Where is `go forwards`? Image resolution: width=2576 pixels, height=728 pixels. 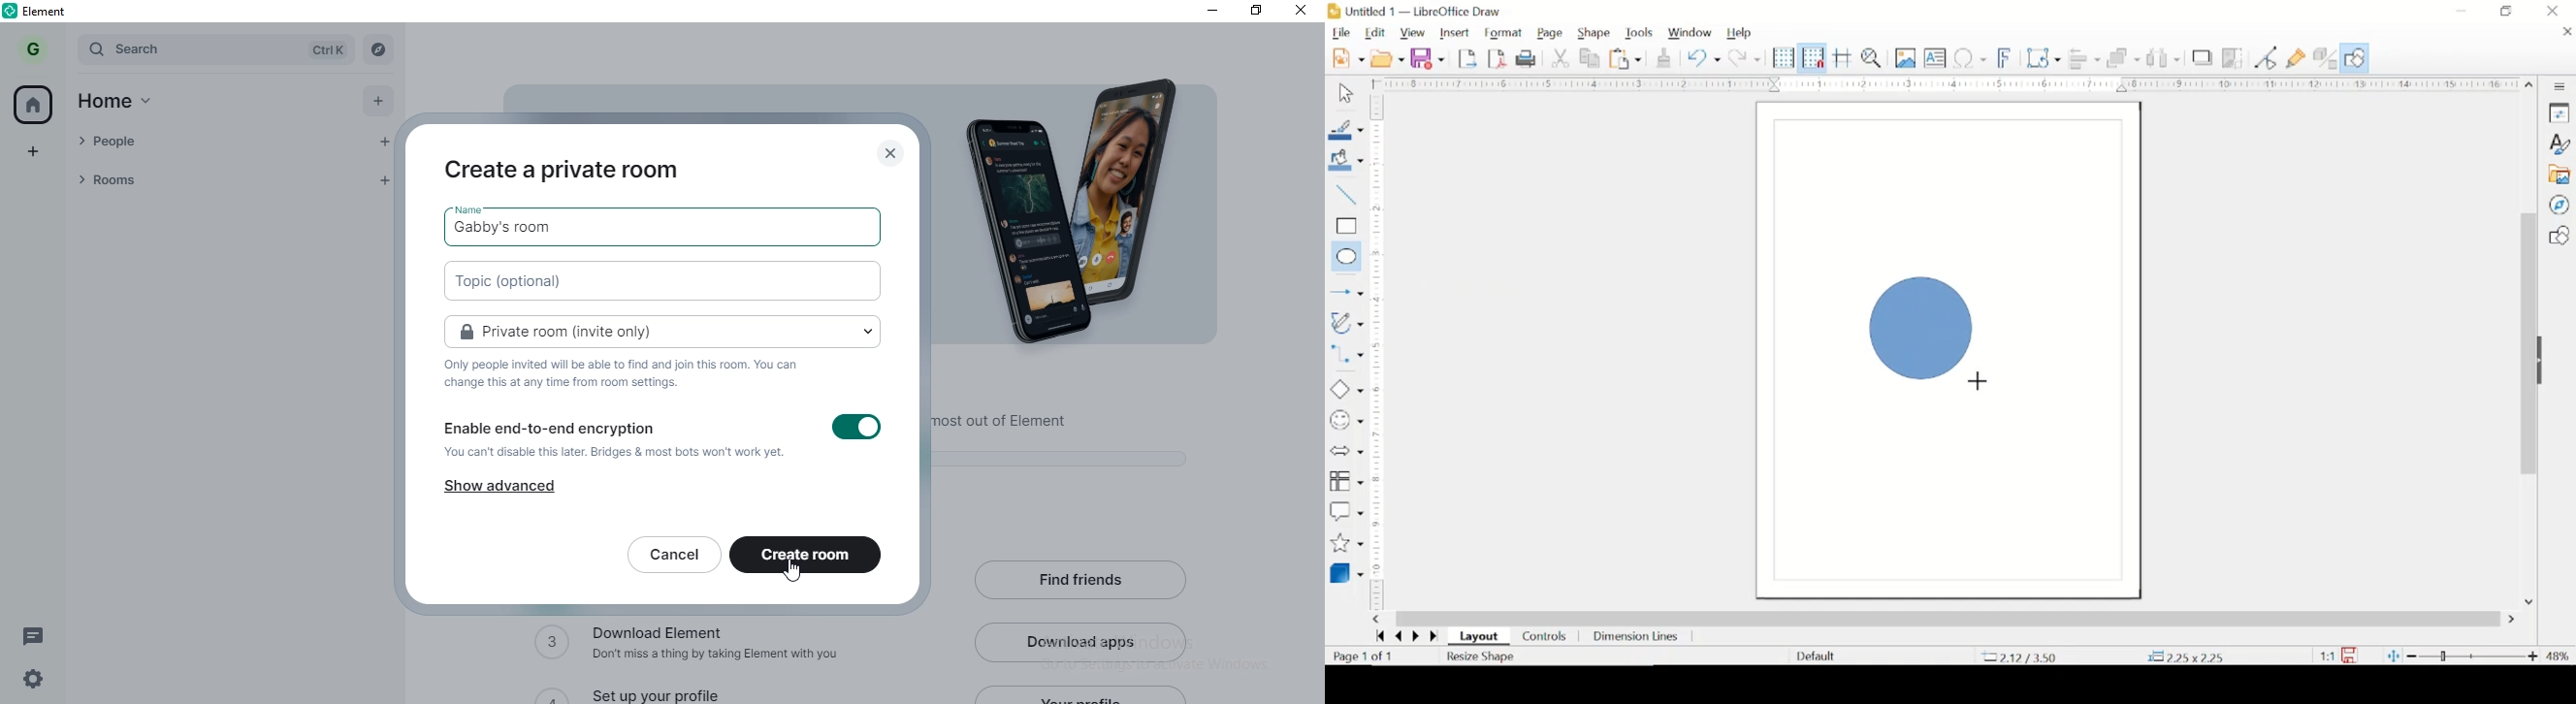 go forwards is located at coordinates (1432, 637).